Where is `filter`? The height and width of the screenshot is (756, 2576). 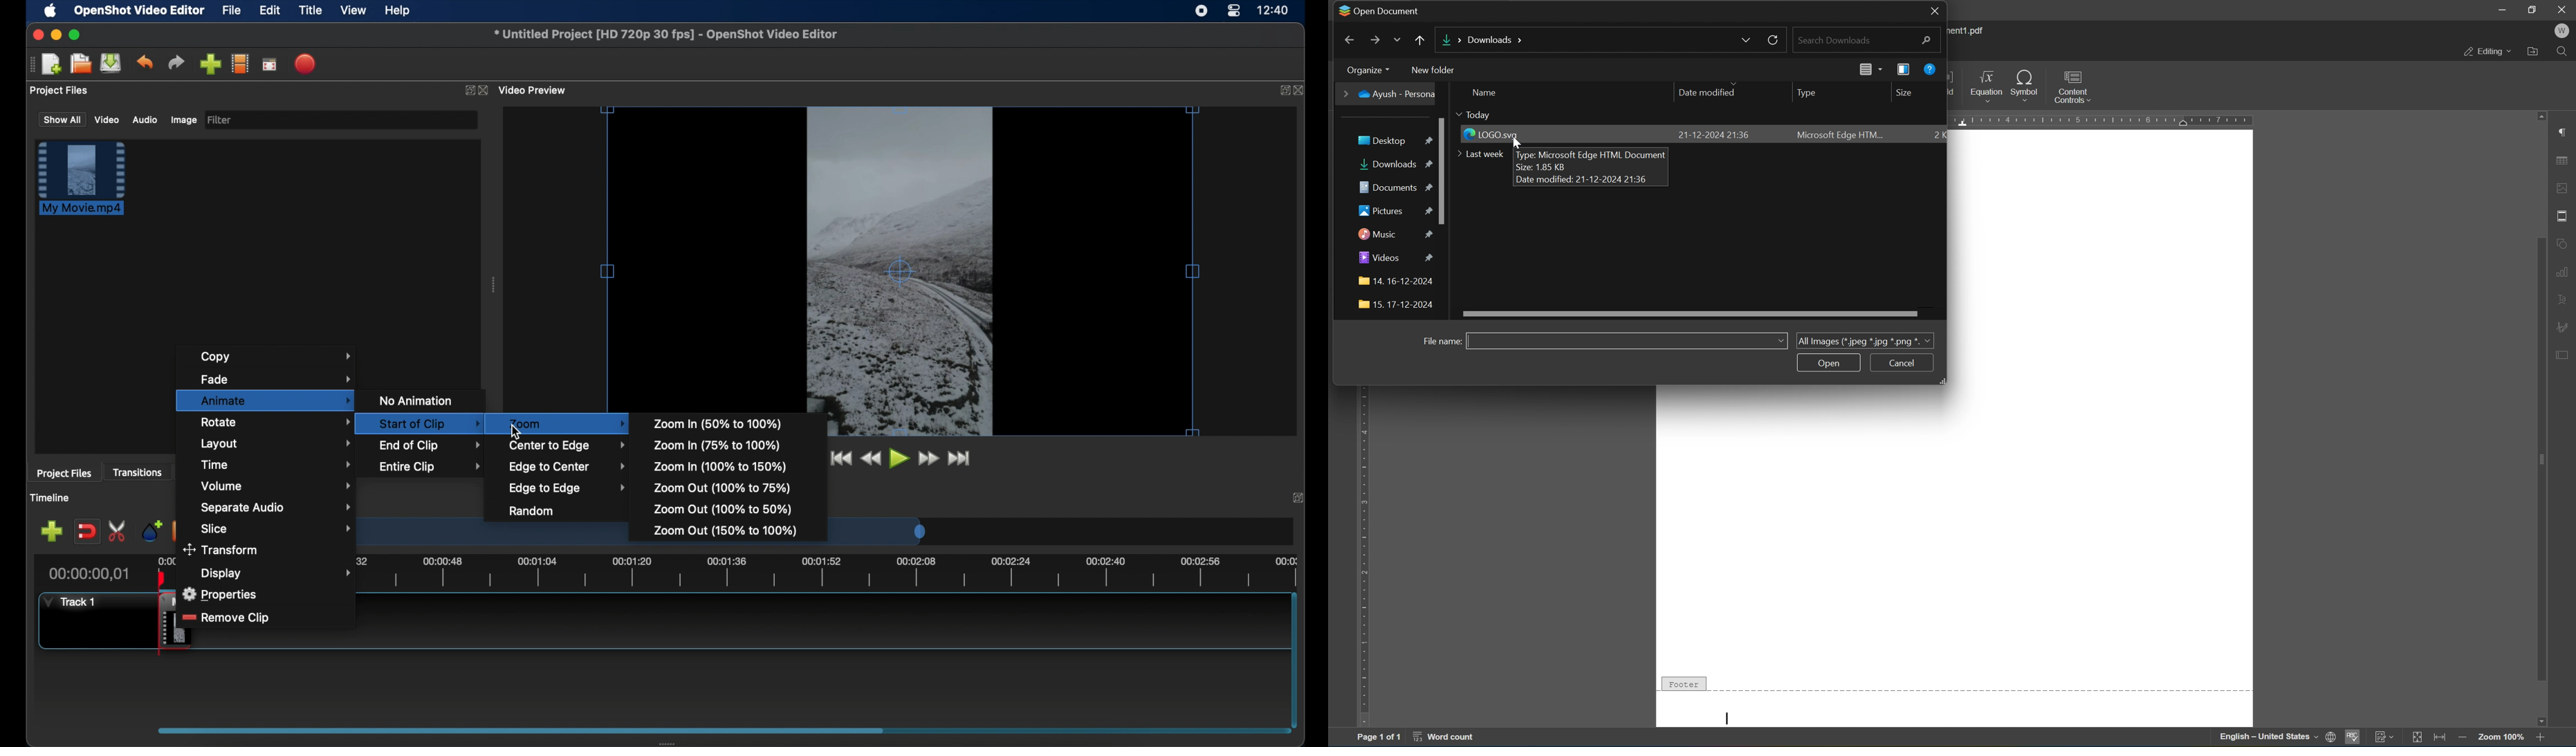 filter is located at coordinates (220, 119).